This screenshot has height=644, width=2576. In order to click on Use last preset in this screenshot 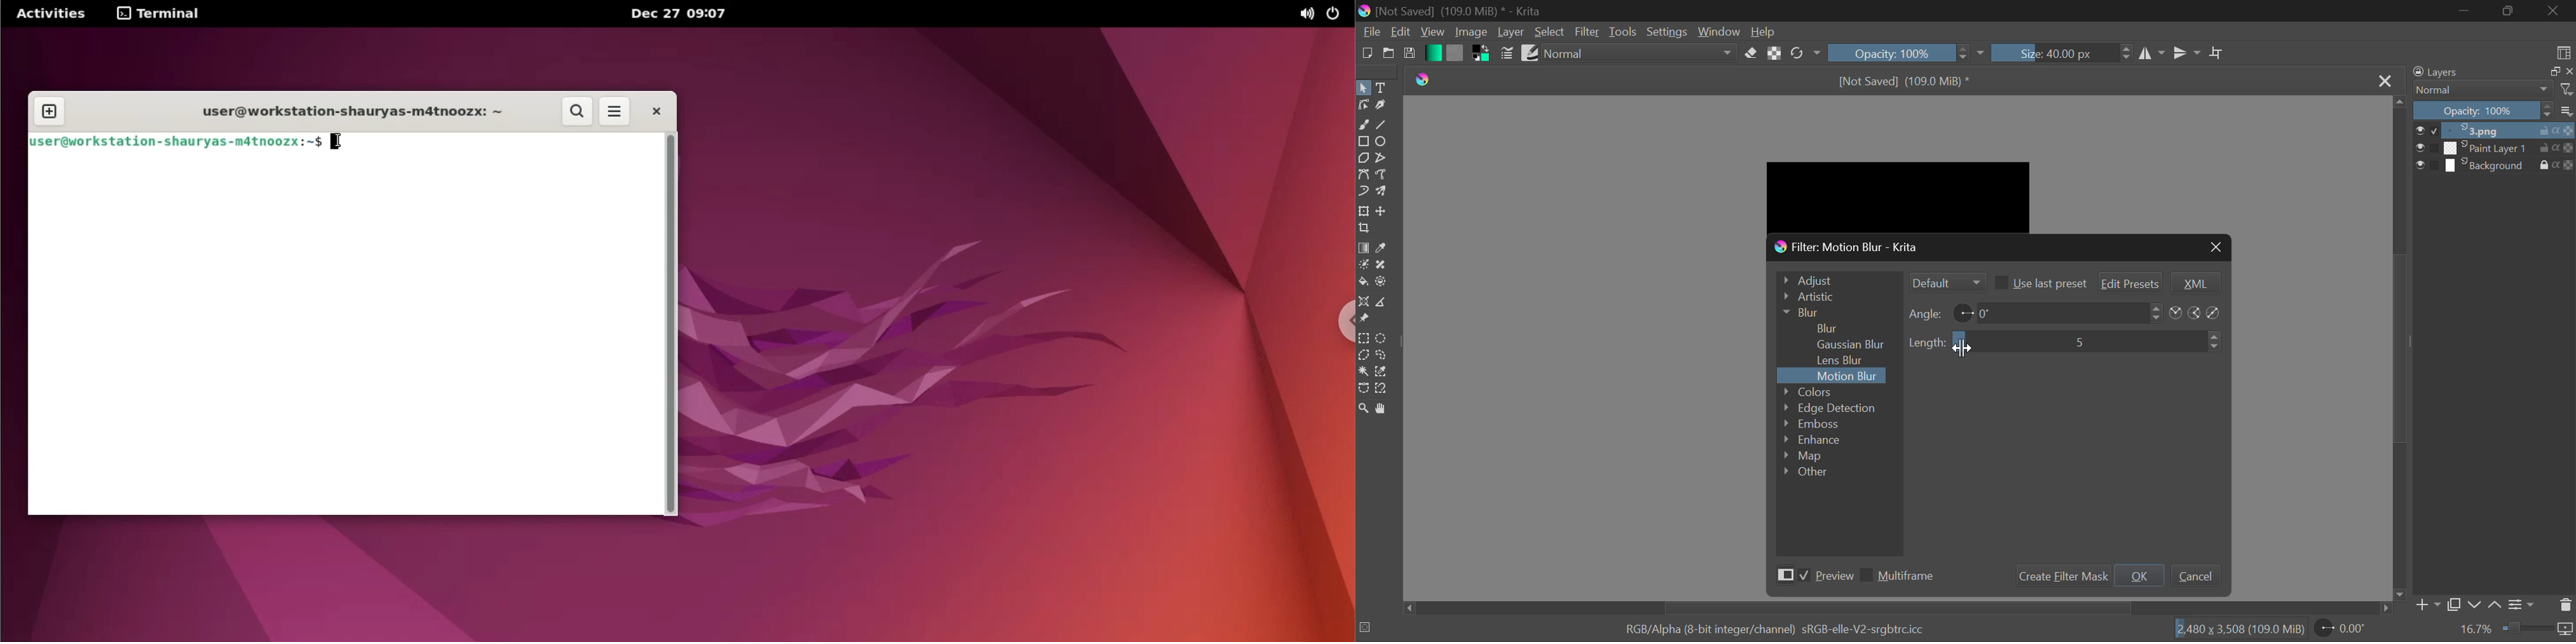, I will do `click(2040, 282)`.